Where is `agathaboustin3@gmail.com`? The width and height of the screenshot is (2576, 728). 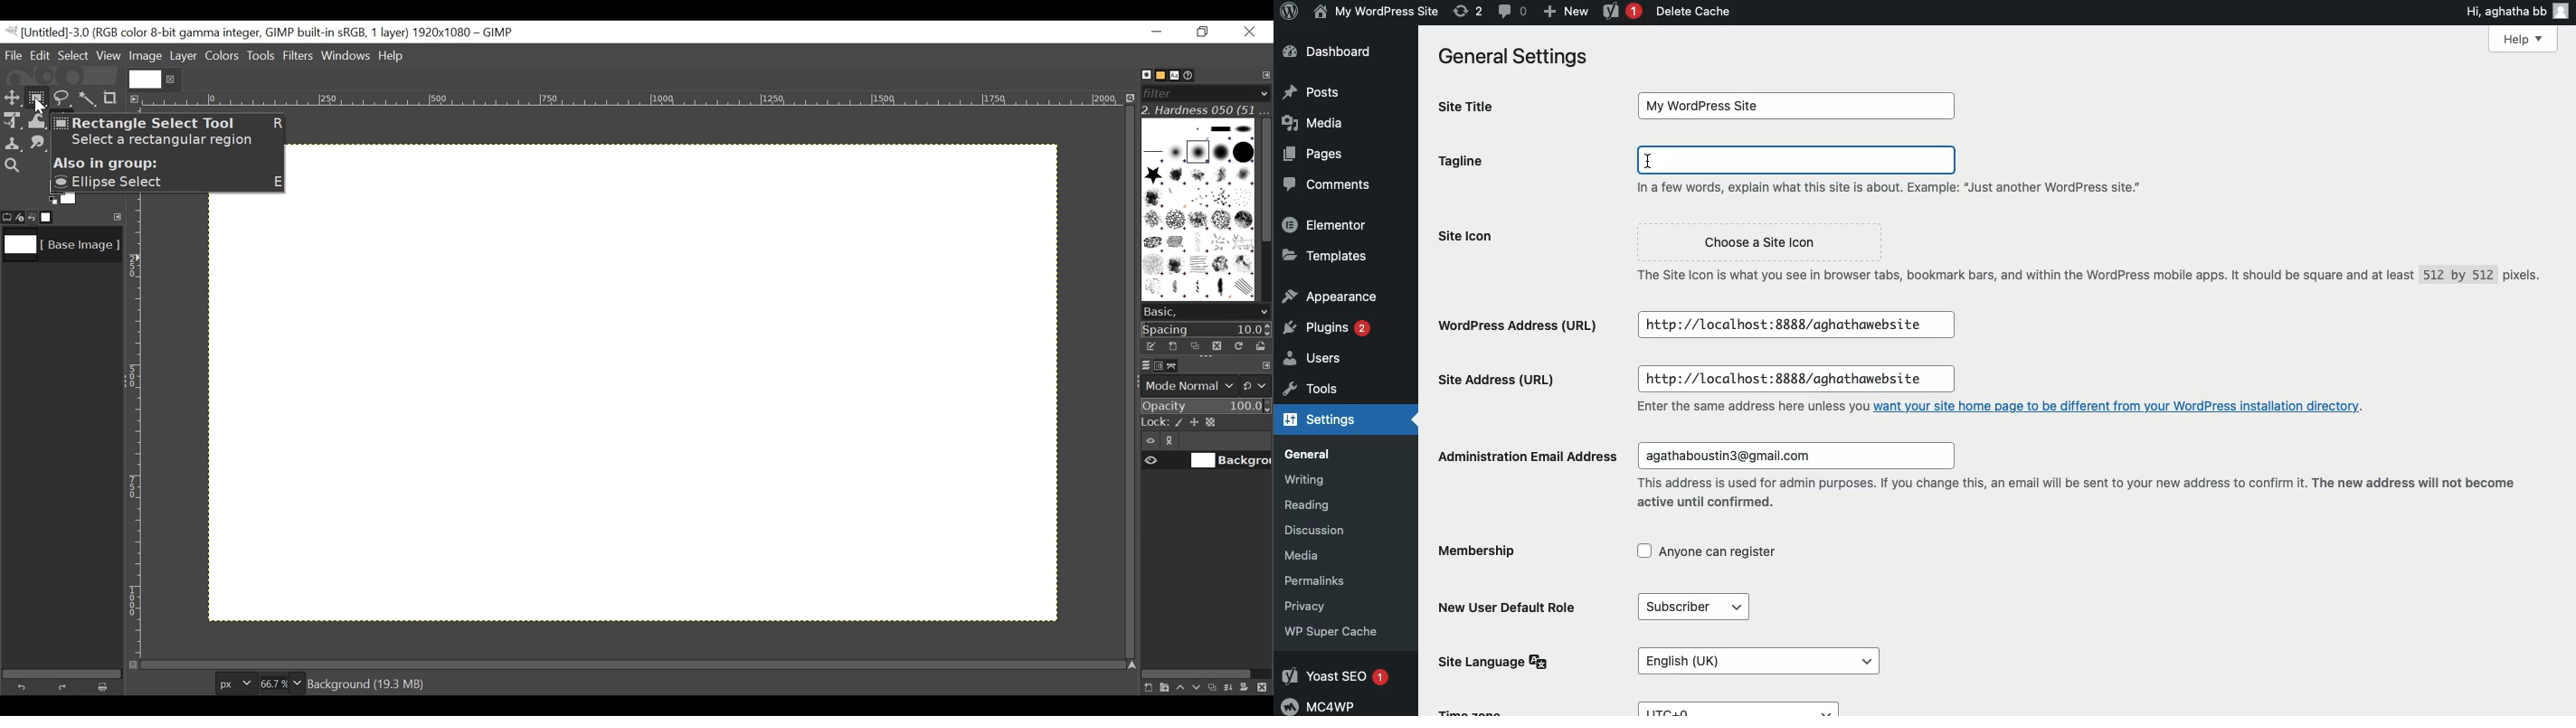
agathaboustin3@gmail.com is located at coordinates (1800, 452).